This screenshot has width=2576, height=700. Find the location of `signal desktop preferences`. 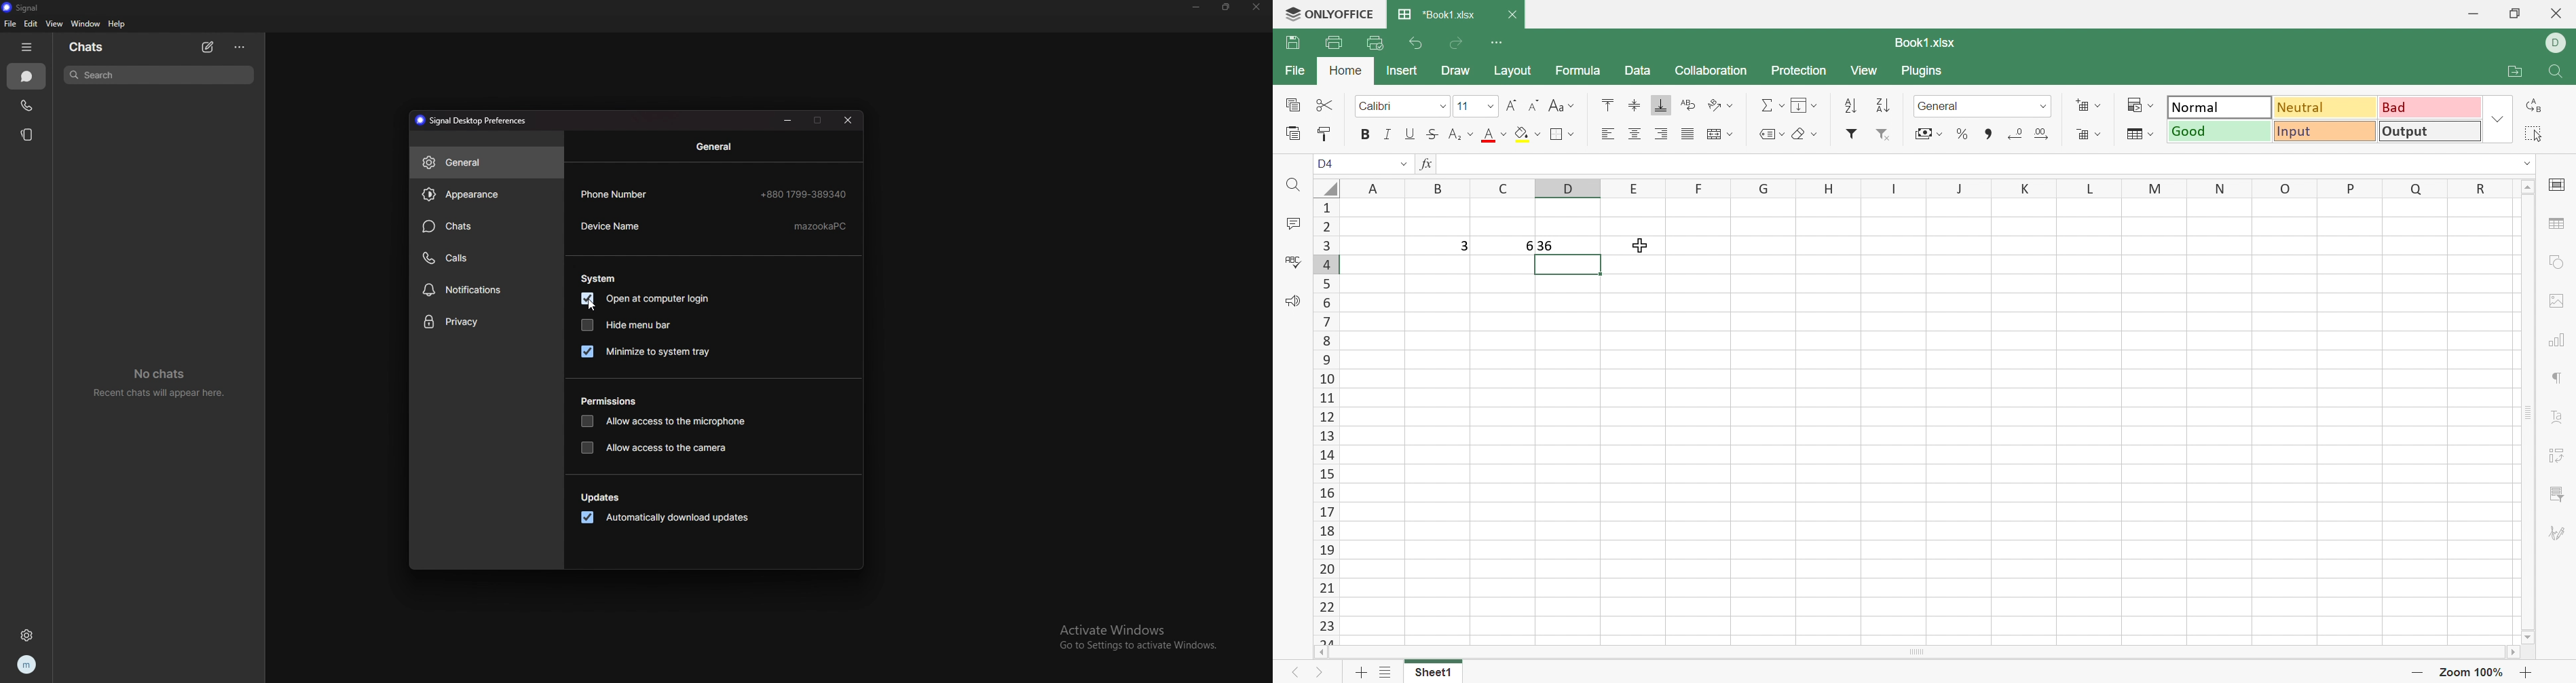

signal desktop preferences is located at coordinates (475, 121).